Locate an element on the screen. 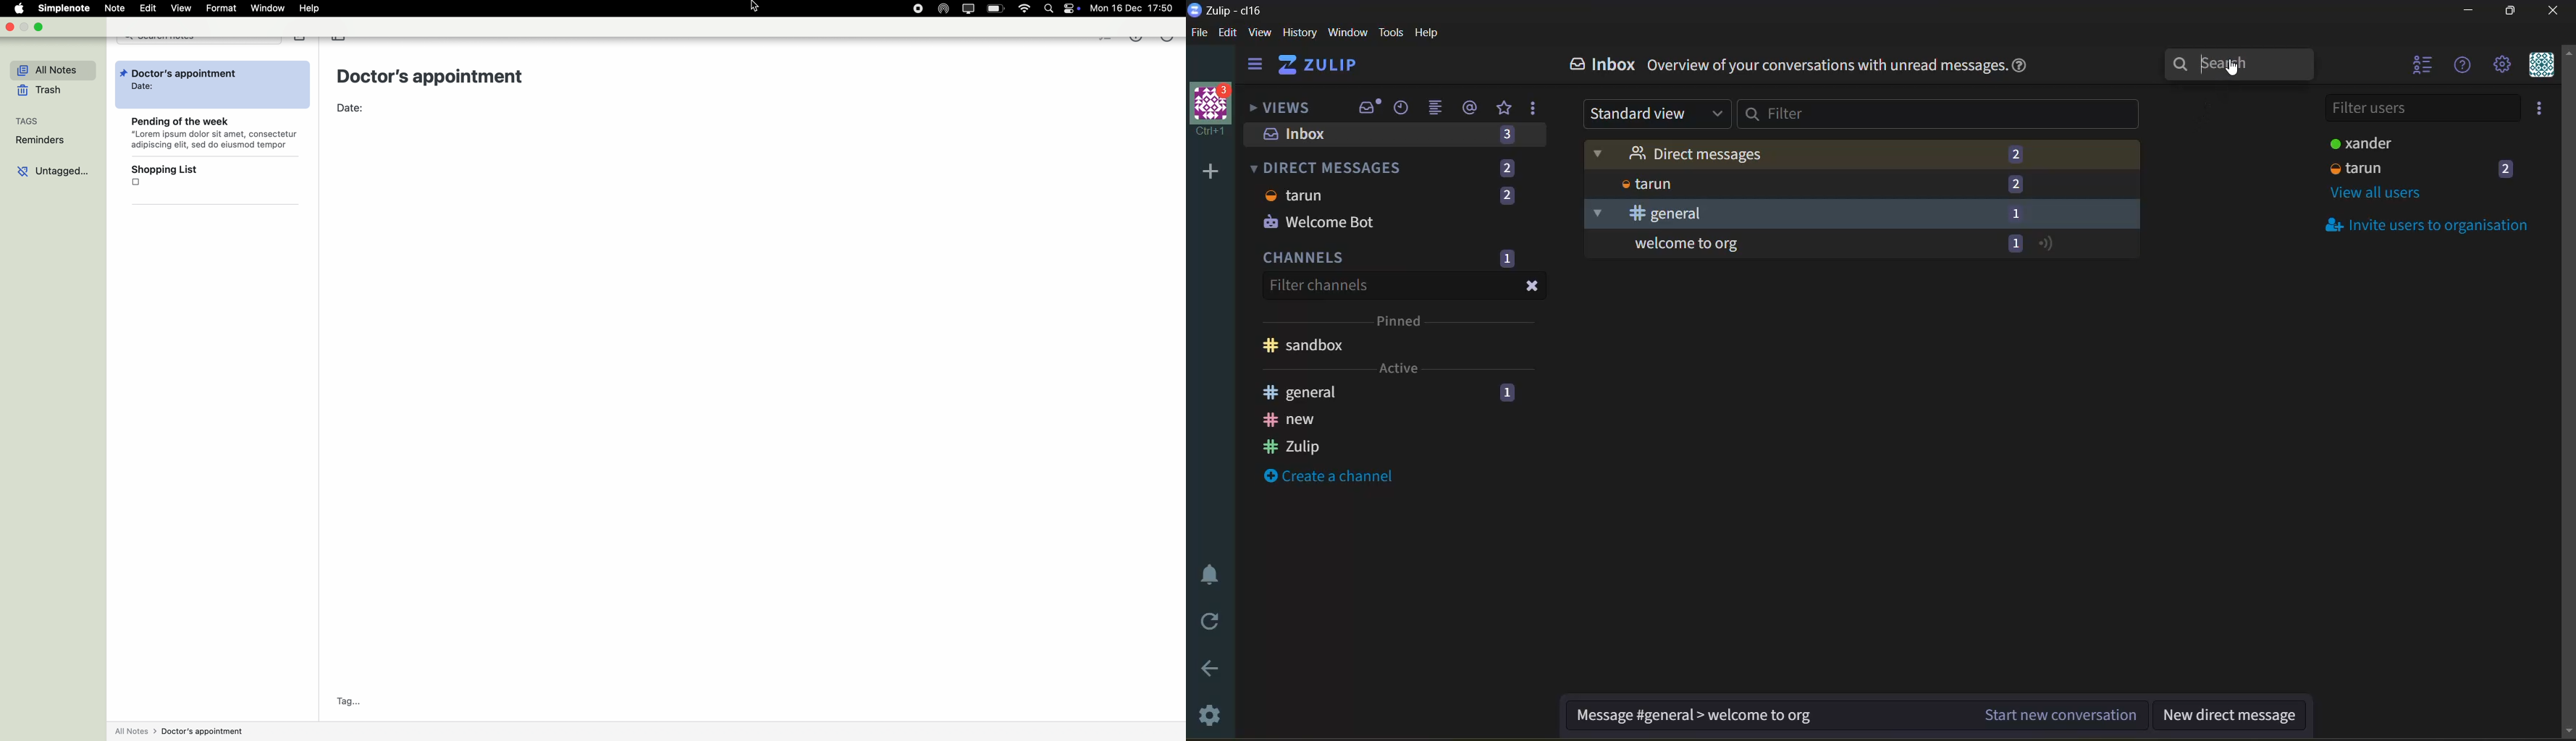 This screenshot has width=2576, height=756. inbox is located at coordinates (1604, 64).